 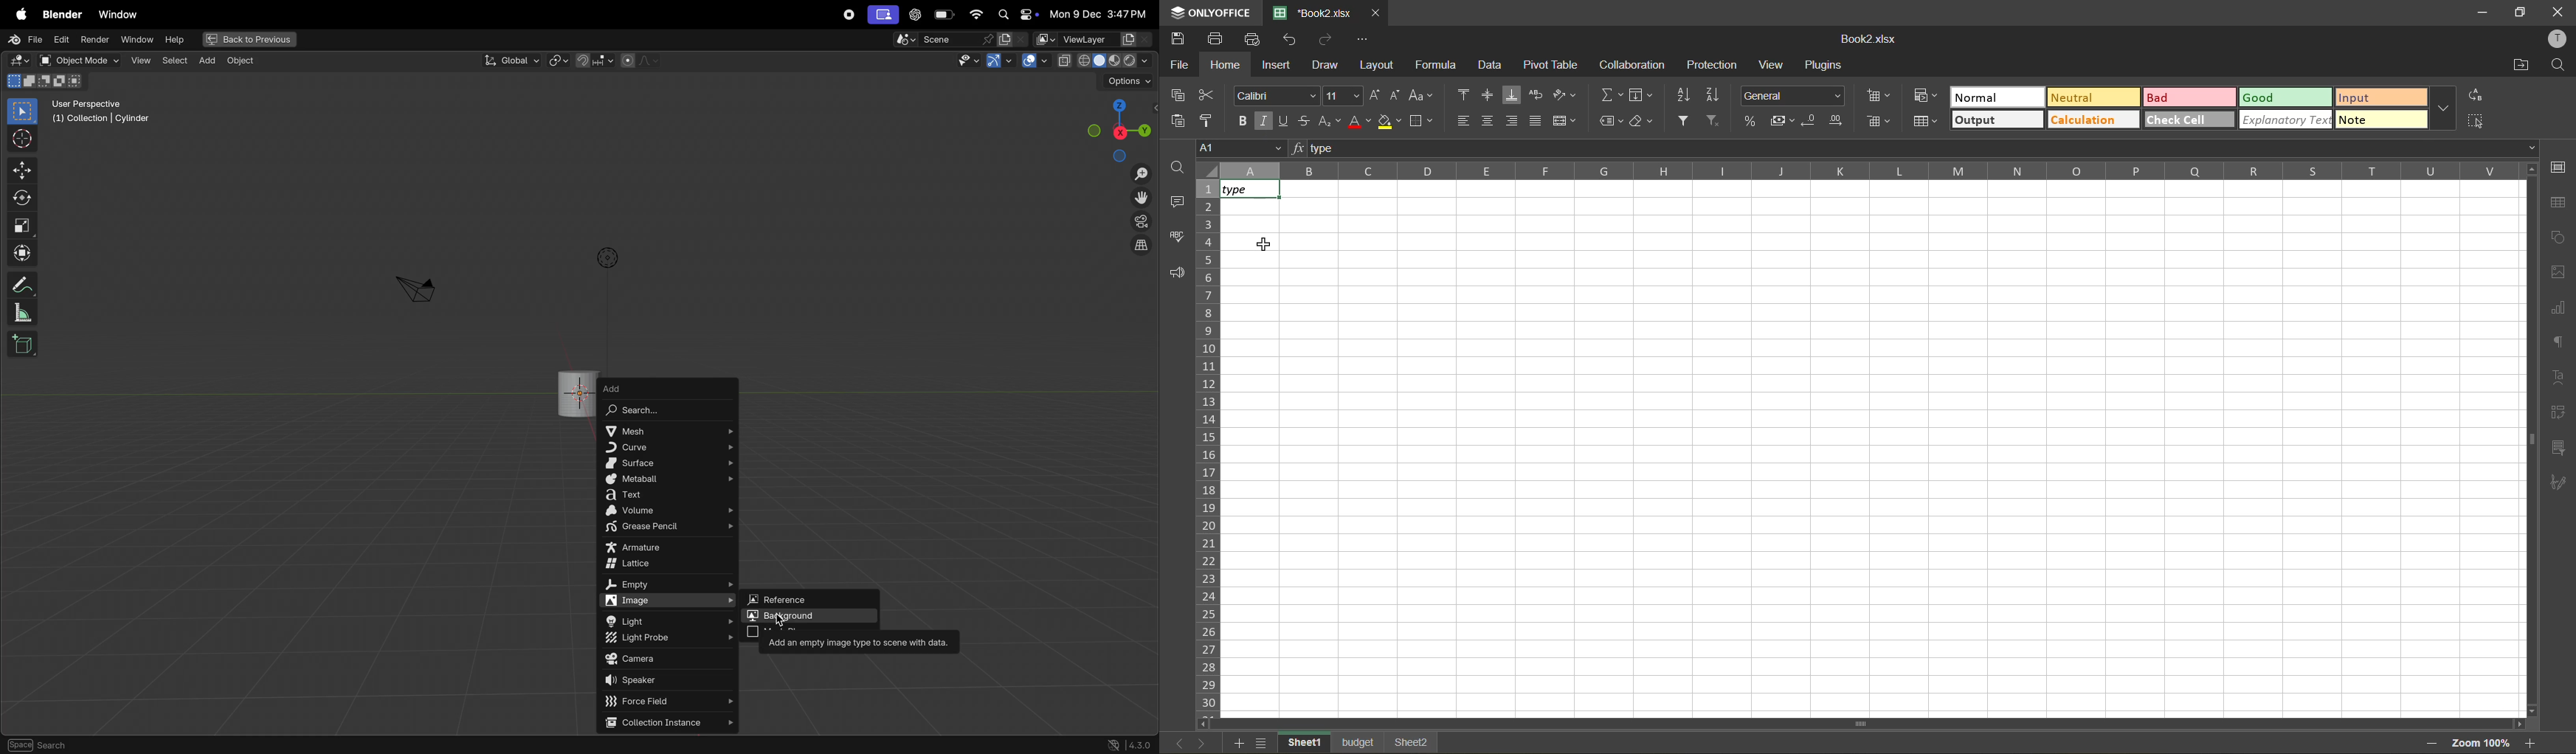 What do you see at coordinates (663, 701) in the screenshot?
I see `force fast` at bounding box center [663, 701].